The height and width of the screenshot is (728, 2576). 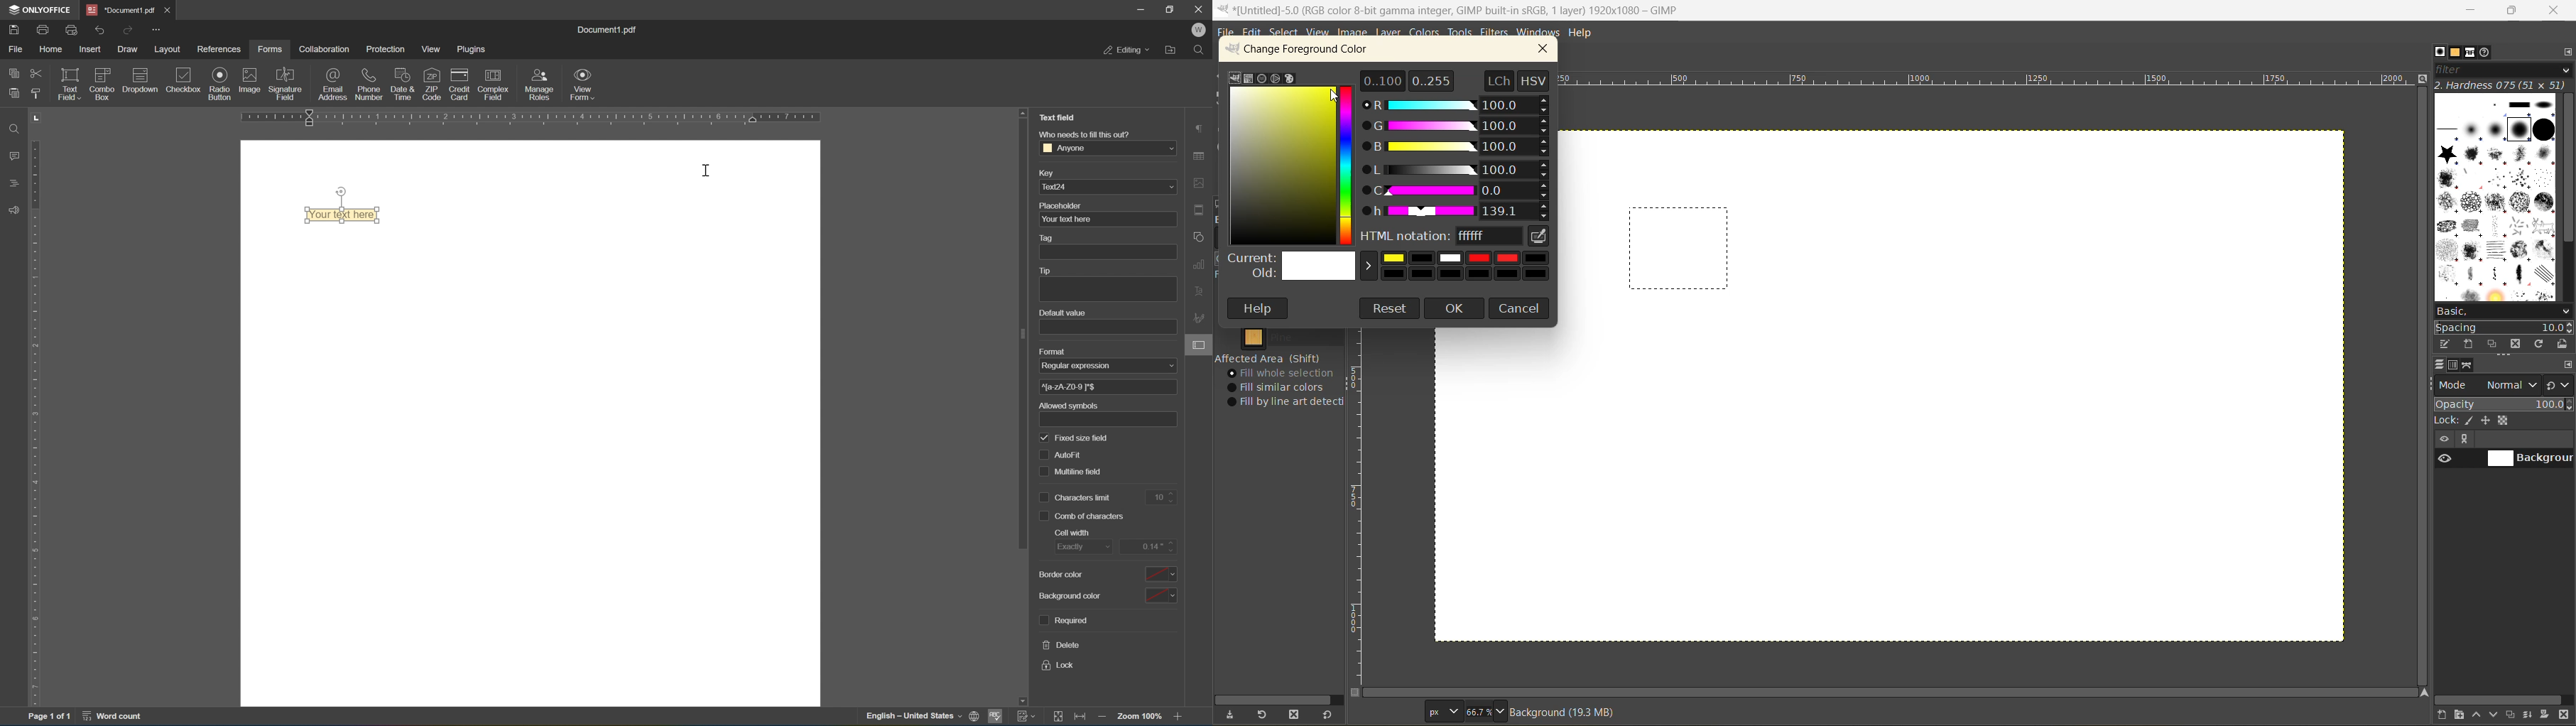 I want to click on add allowed symbols, so click(x=1110, y=419).